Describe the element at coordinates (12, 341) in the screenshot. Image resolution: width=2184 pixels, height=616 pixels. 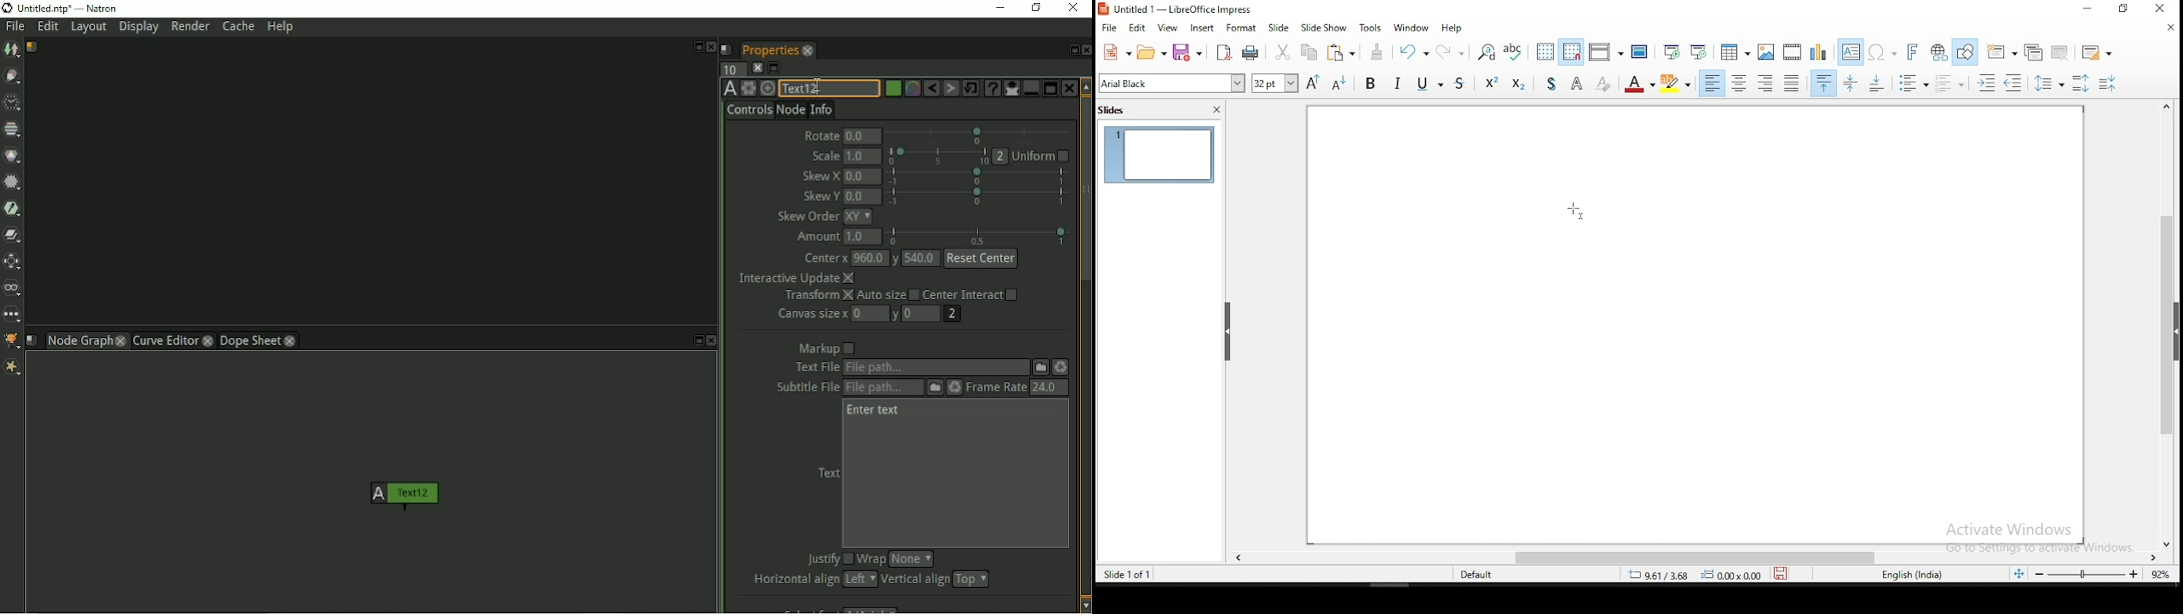
I see `GMIC` at that location.